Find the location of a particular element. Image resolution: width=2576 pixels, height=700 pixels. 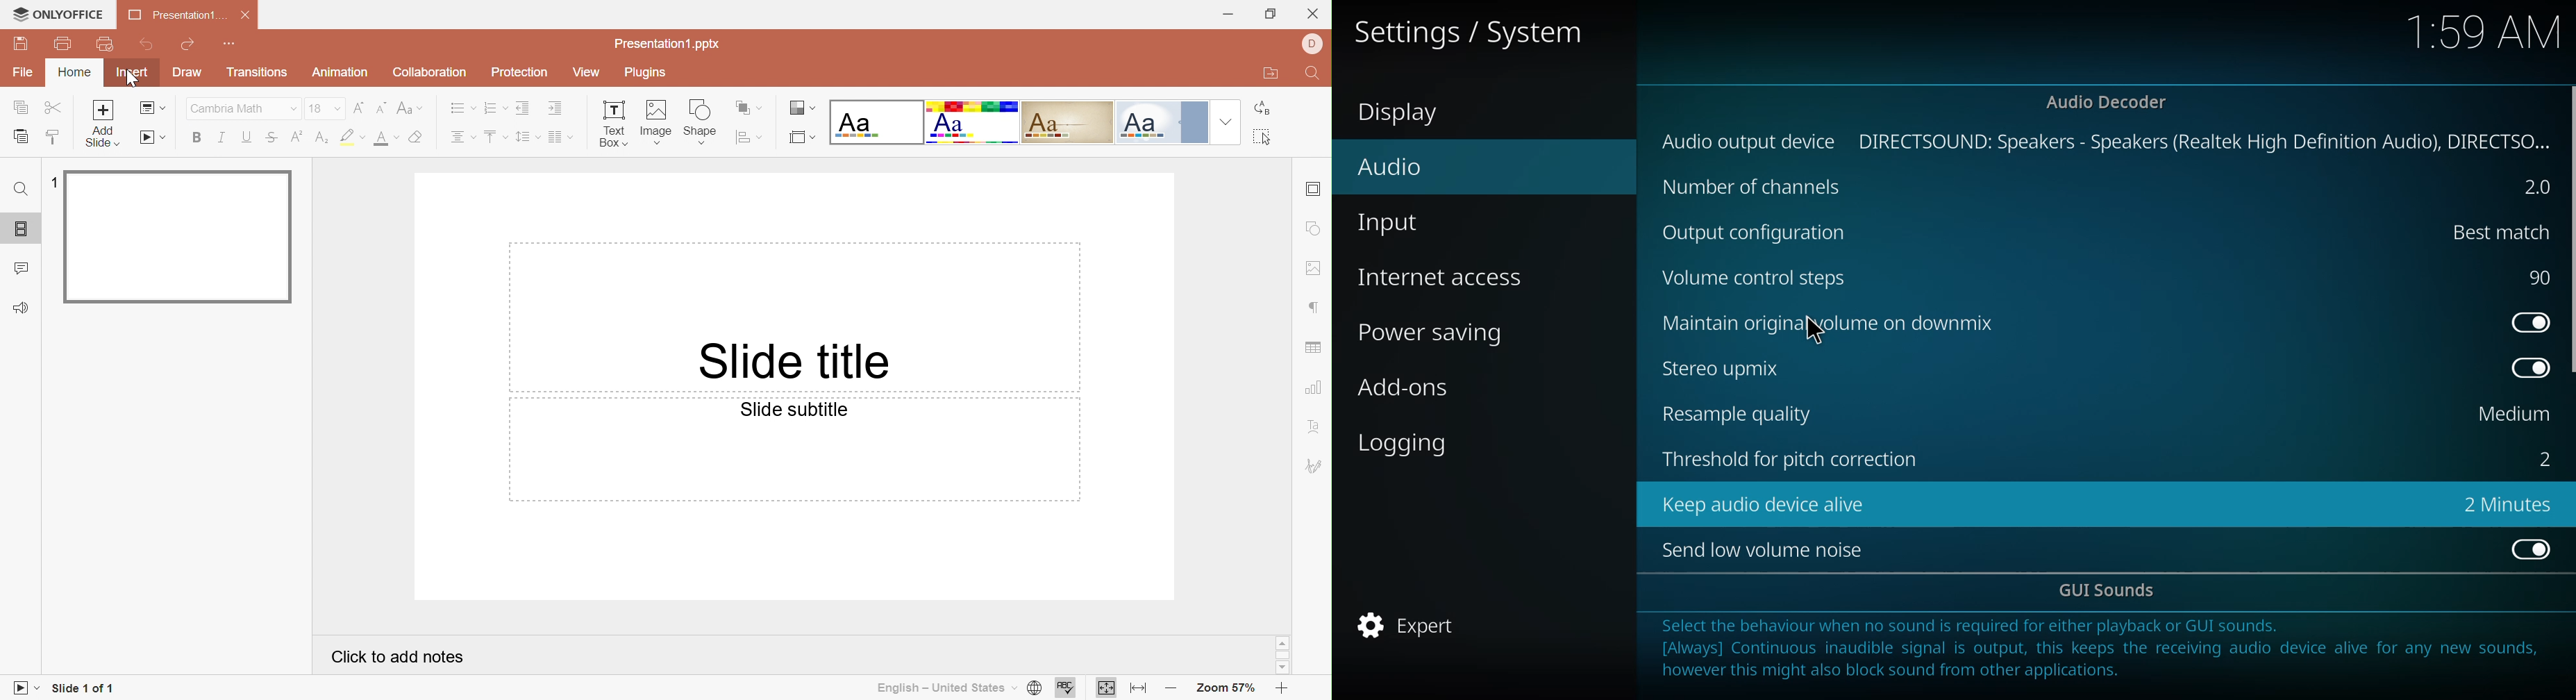

Transitions is located at coordinates (258, 72).